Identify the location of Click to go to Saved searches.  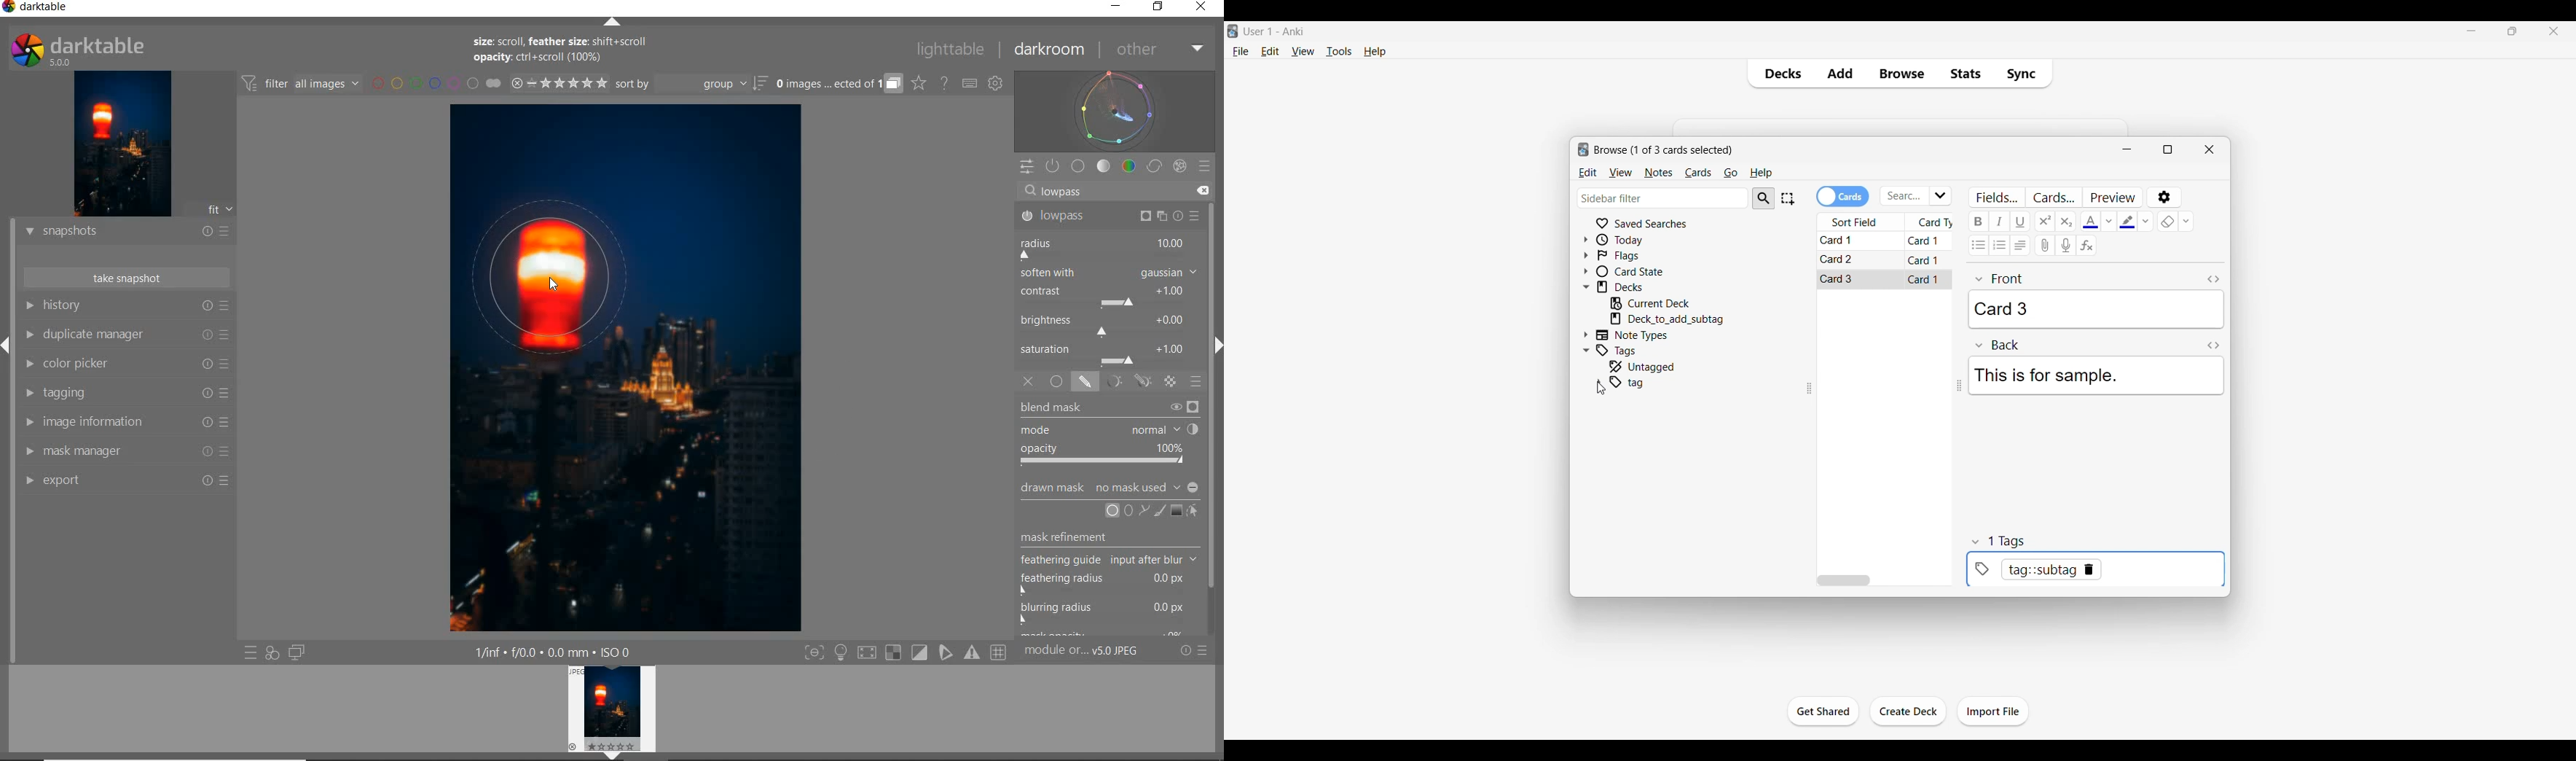
(1640, 223).